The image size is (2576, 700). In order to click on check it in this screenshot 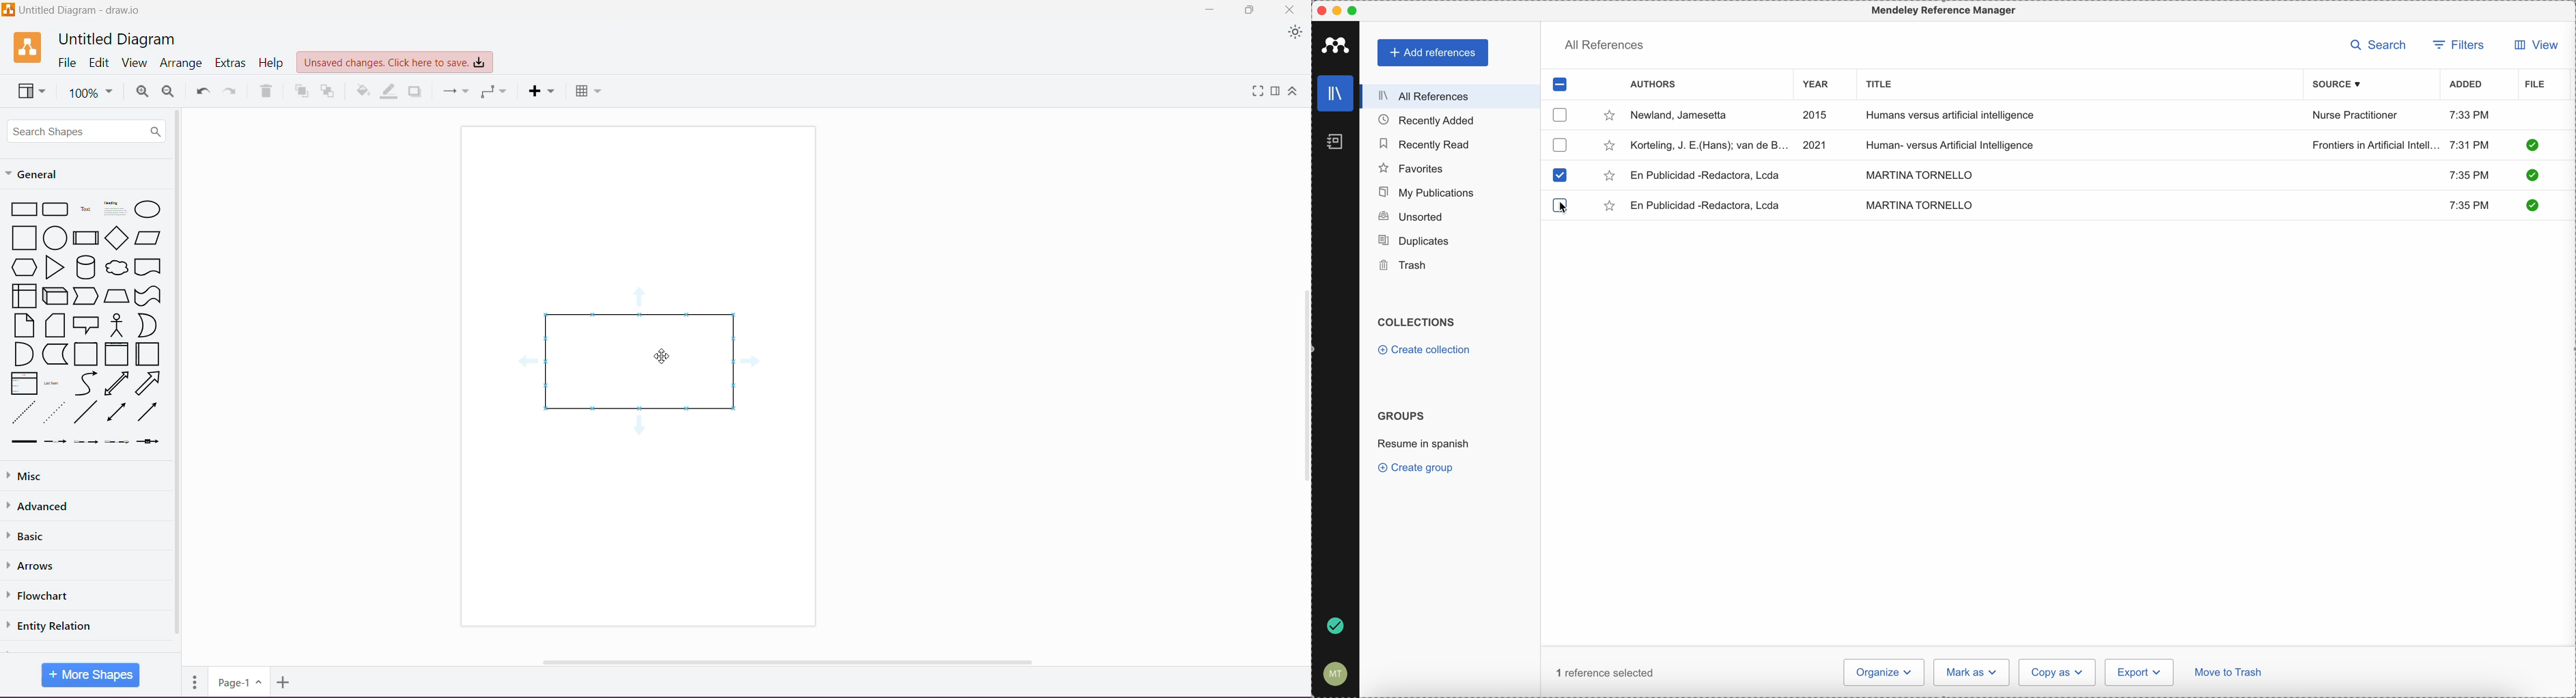, I will do `click(2530, 177)`.